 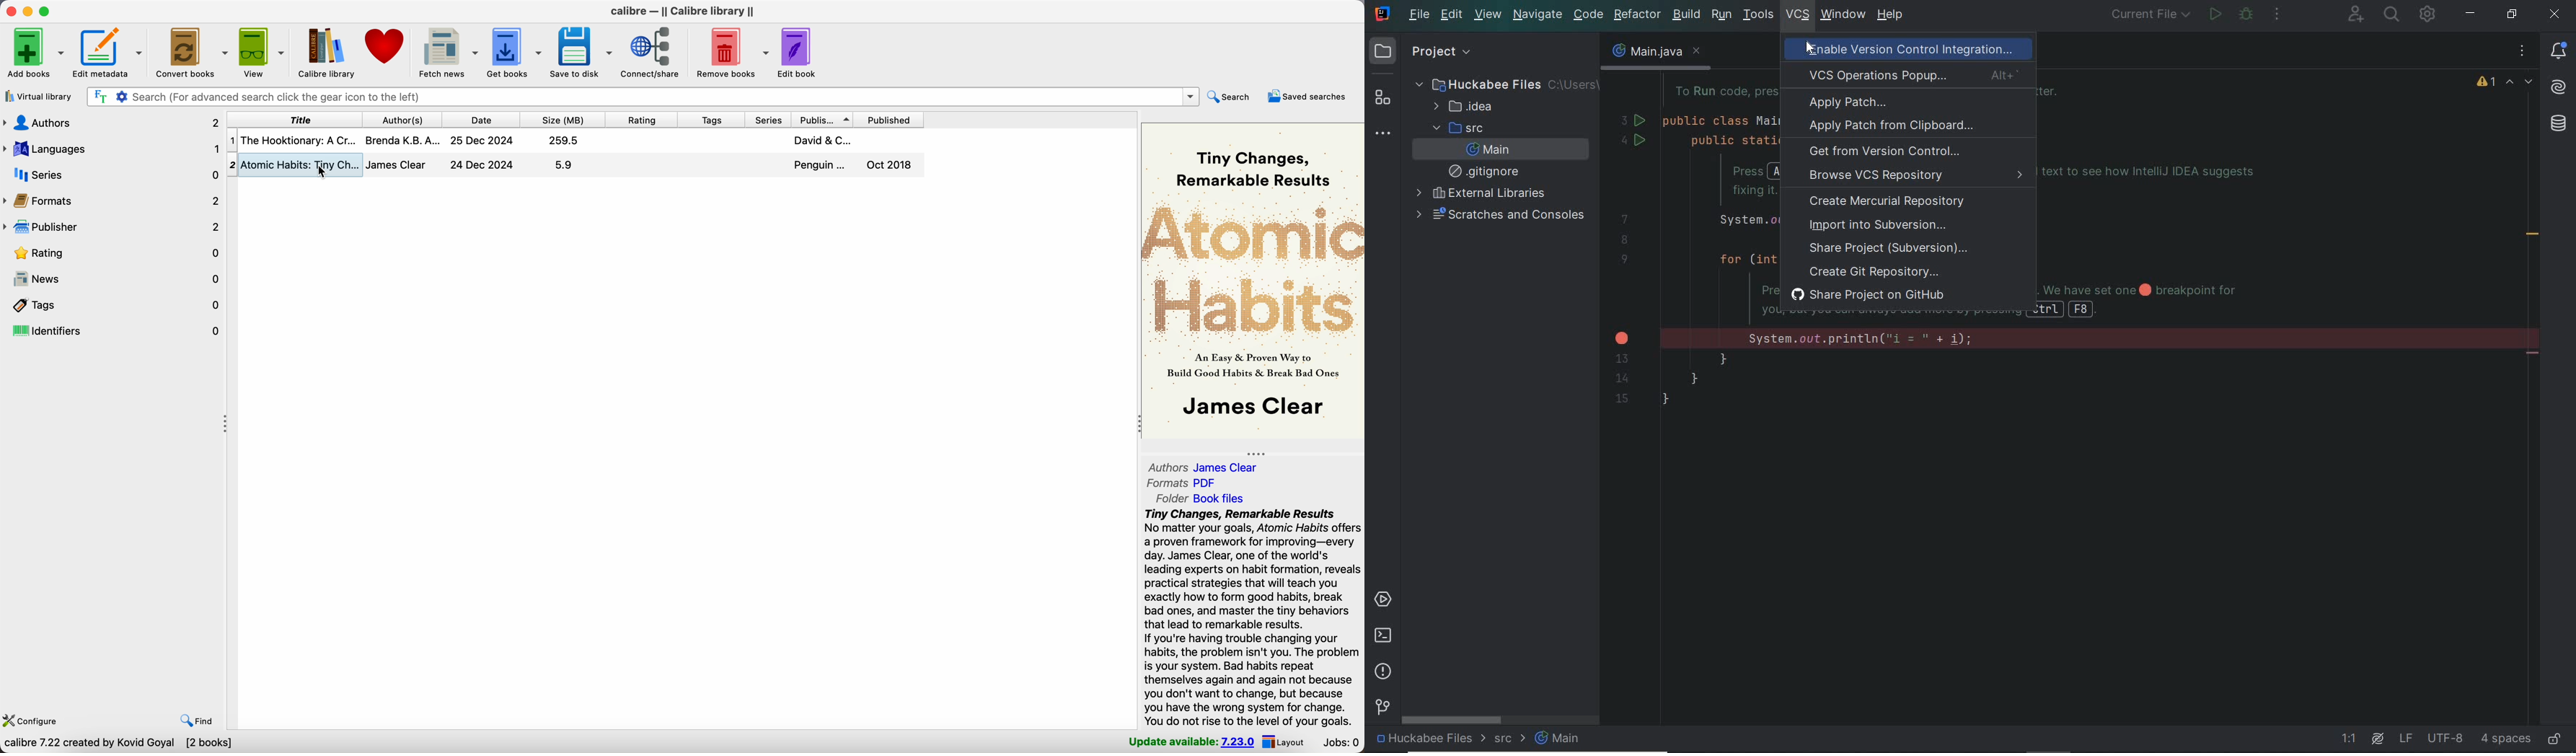 I want to click on connect/share, so click(x=653, y=53).